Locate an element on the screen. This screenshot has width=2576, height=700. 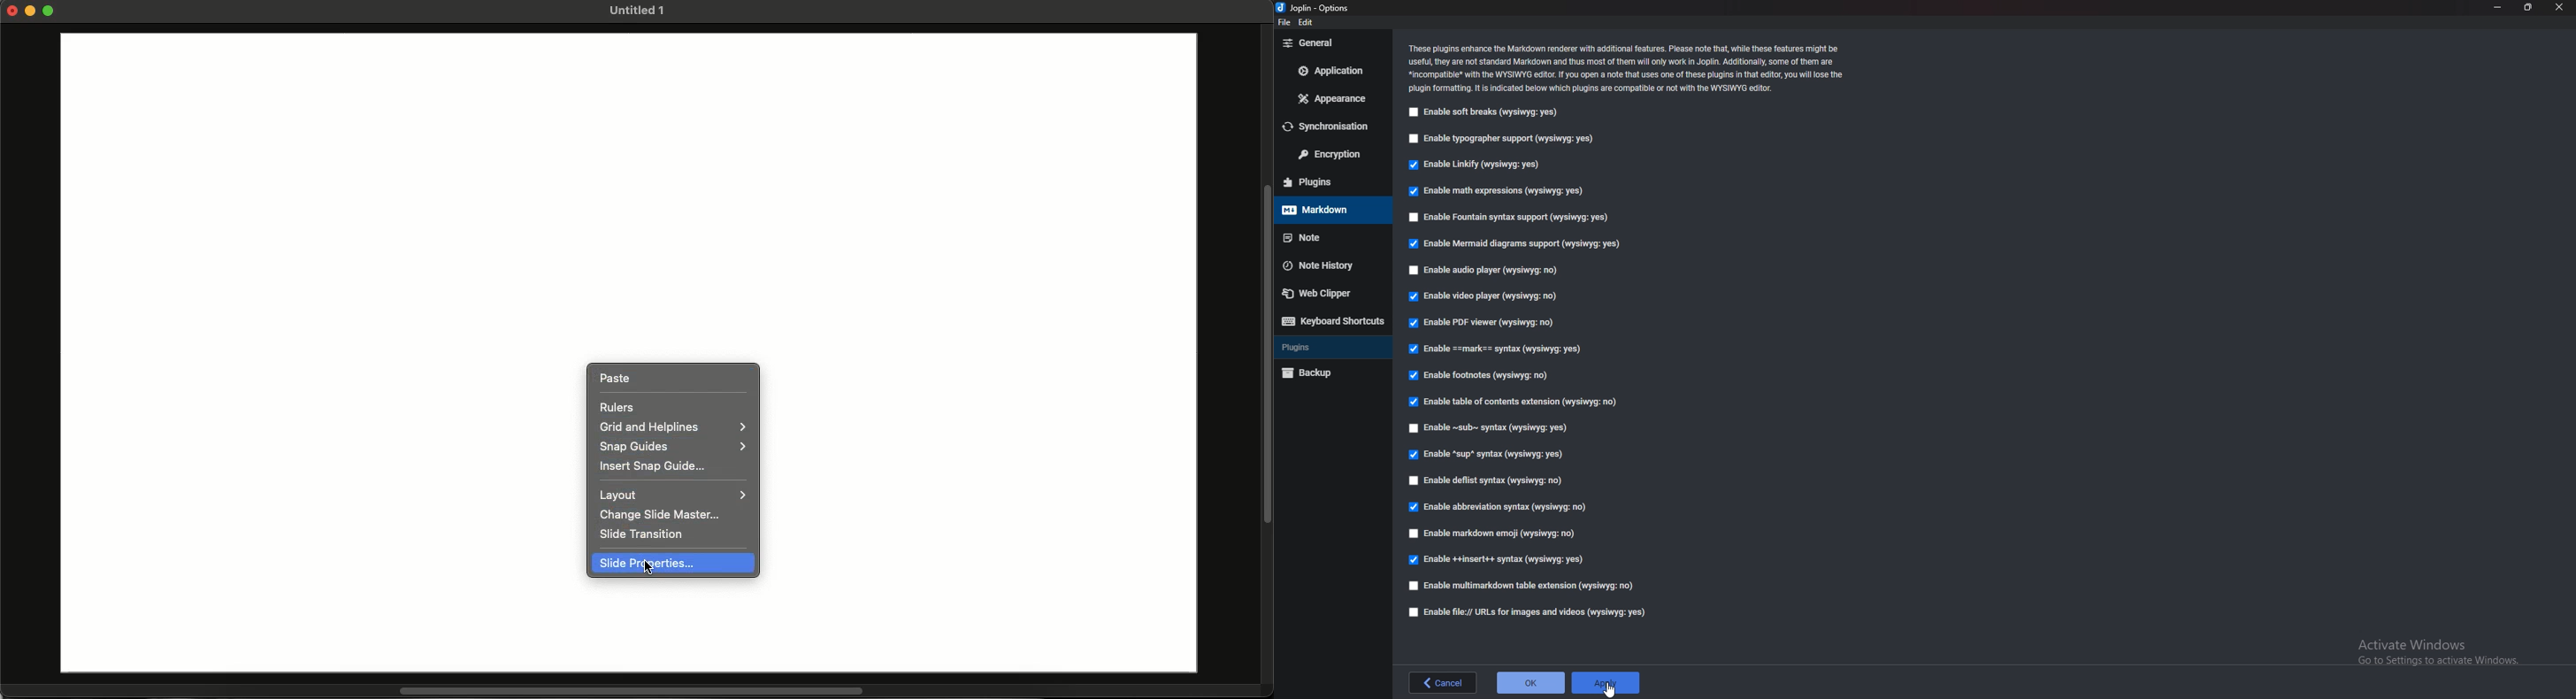
Untitled 1 is located at coordinates (635, 11).